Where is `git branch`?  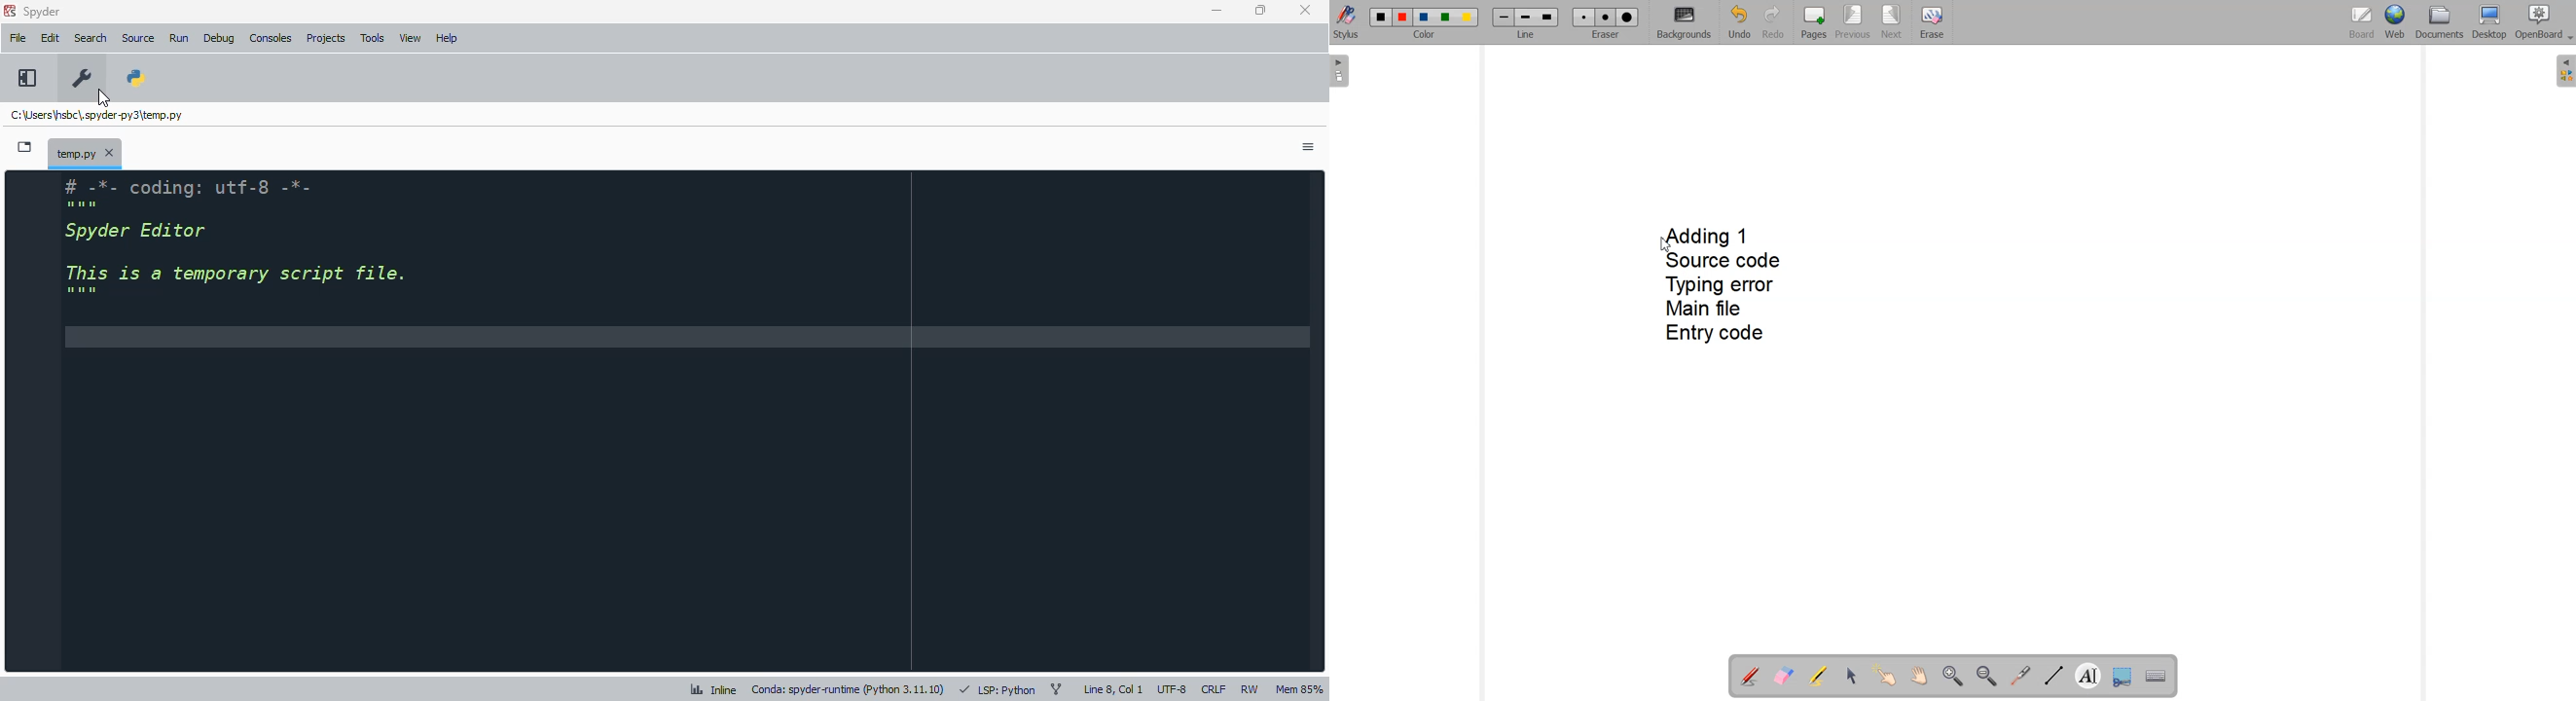
git branch is located at coordinates (1057, 689).